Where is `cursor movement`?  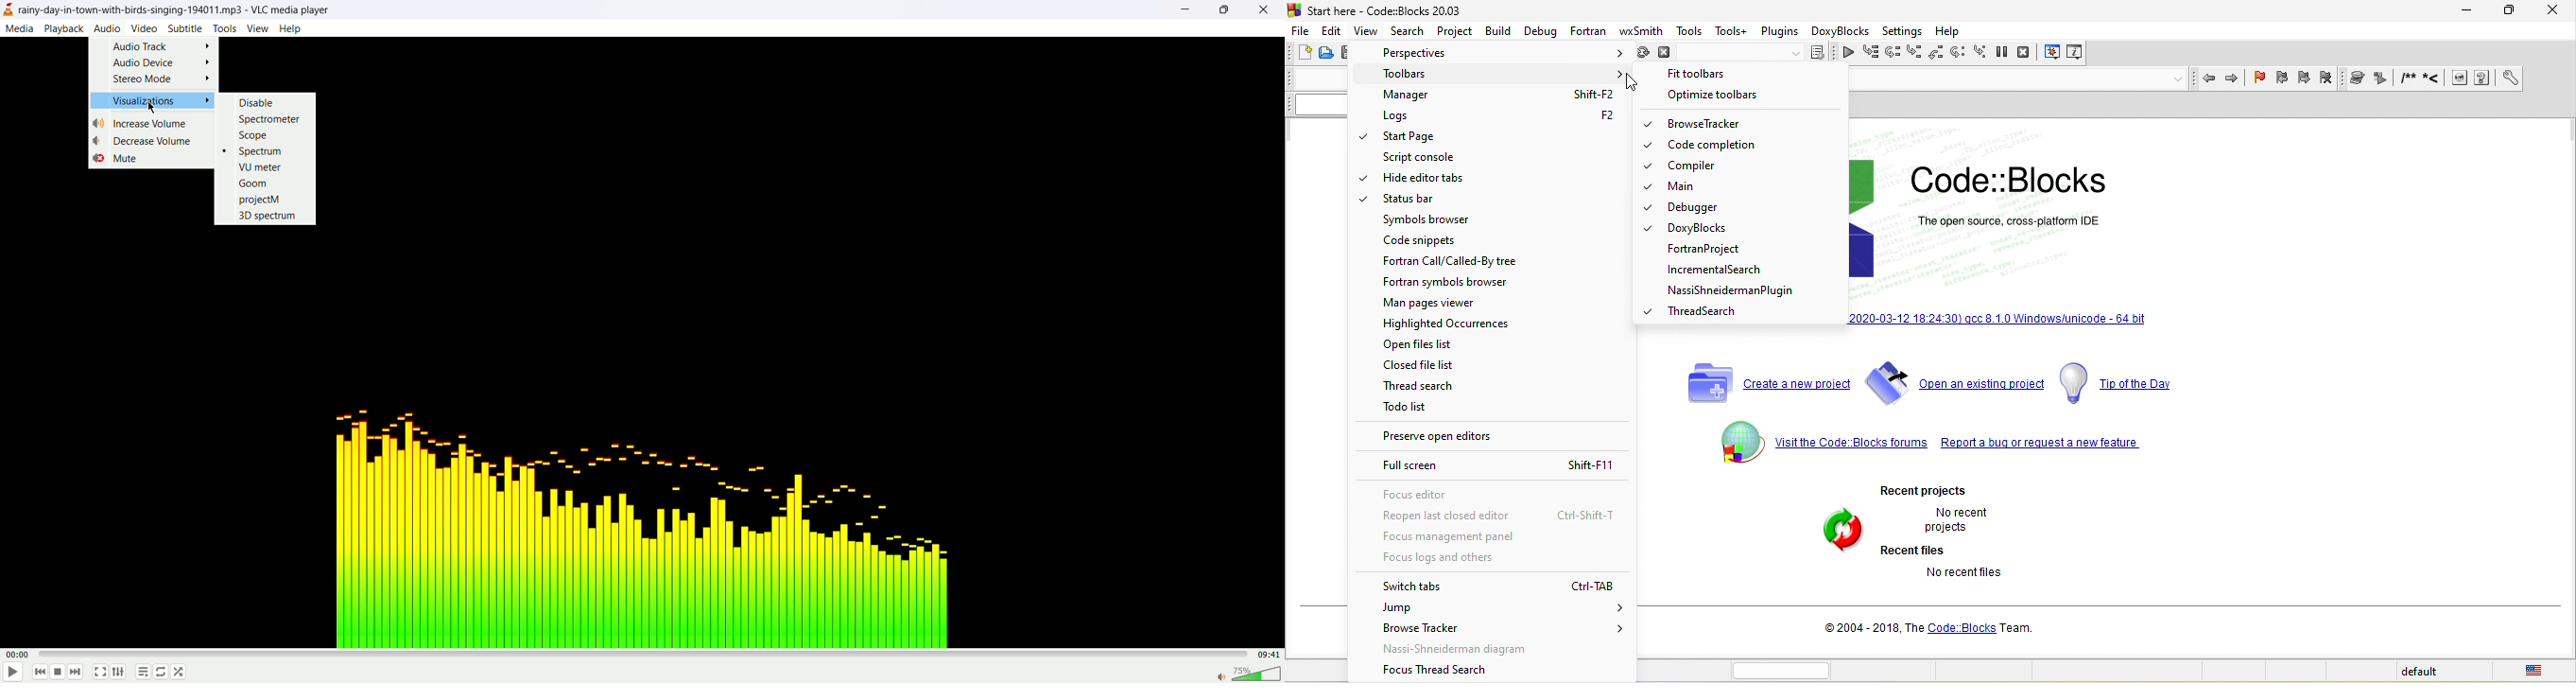
cursor movement is located at coordinates (1634, 88).